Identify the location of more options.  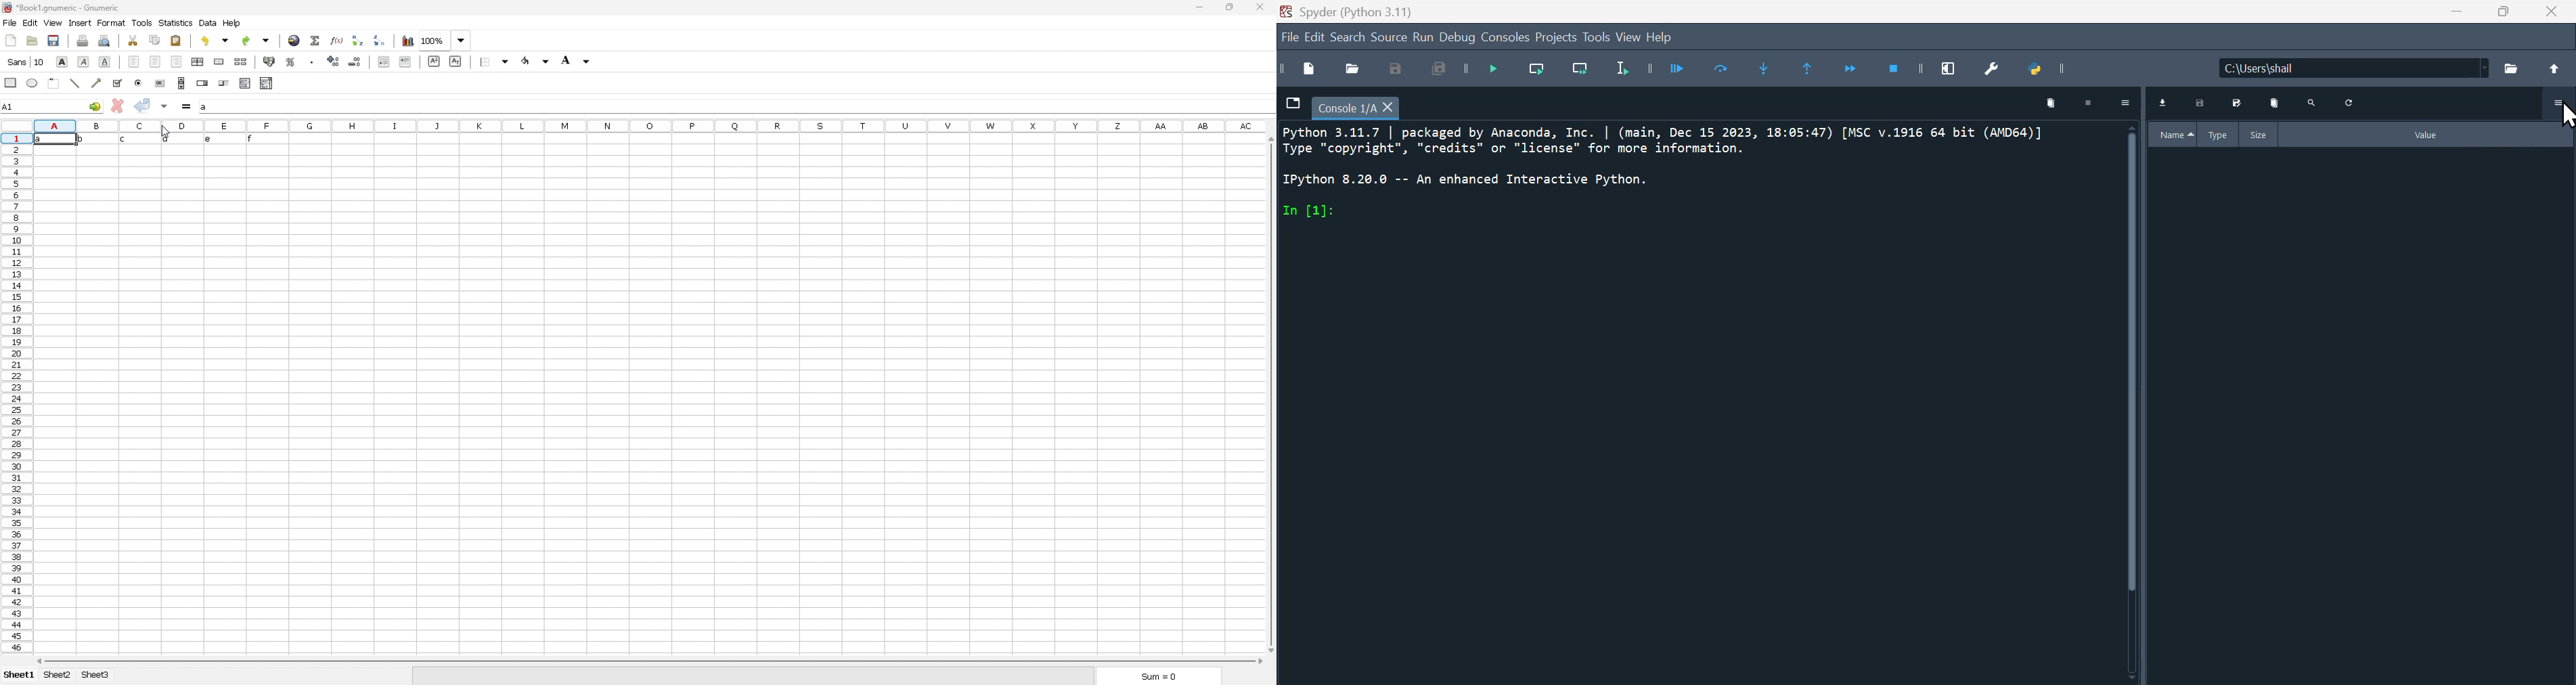
(2125, 107).